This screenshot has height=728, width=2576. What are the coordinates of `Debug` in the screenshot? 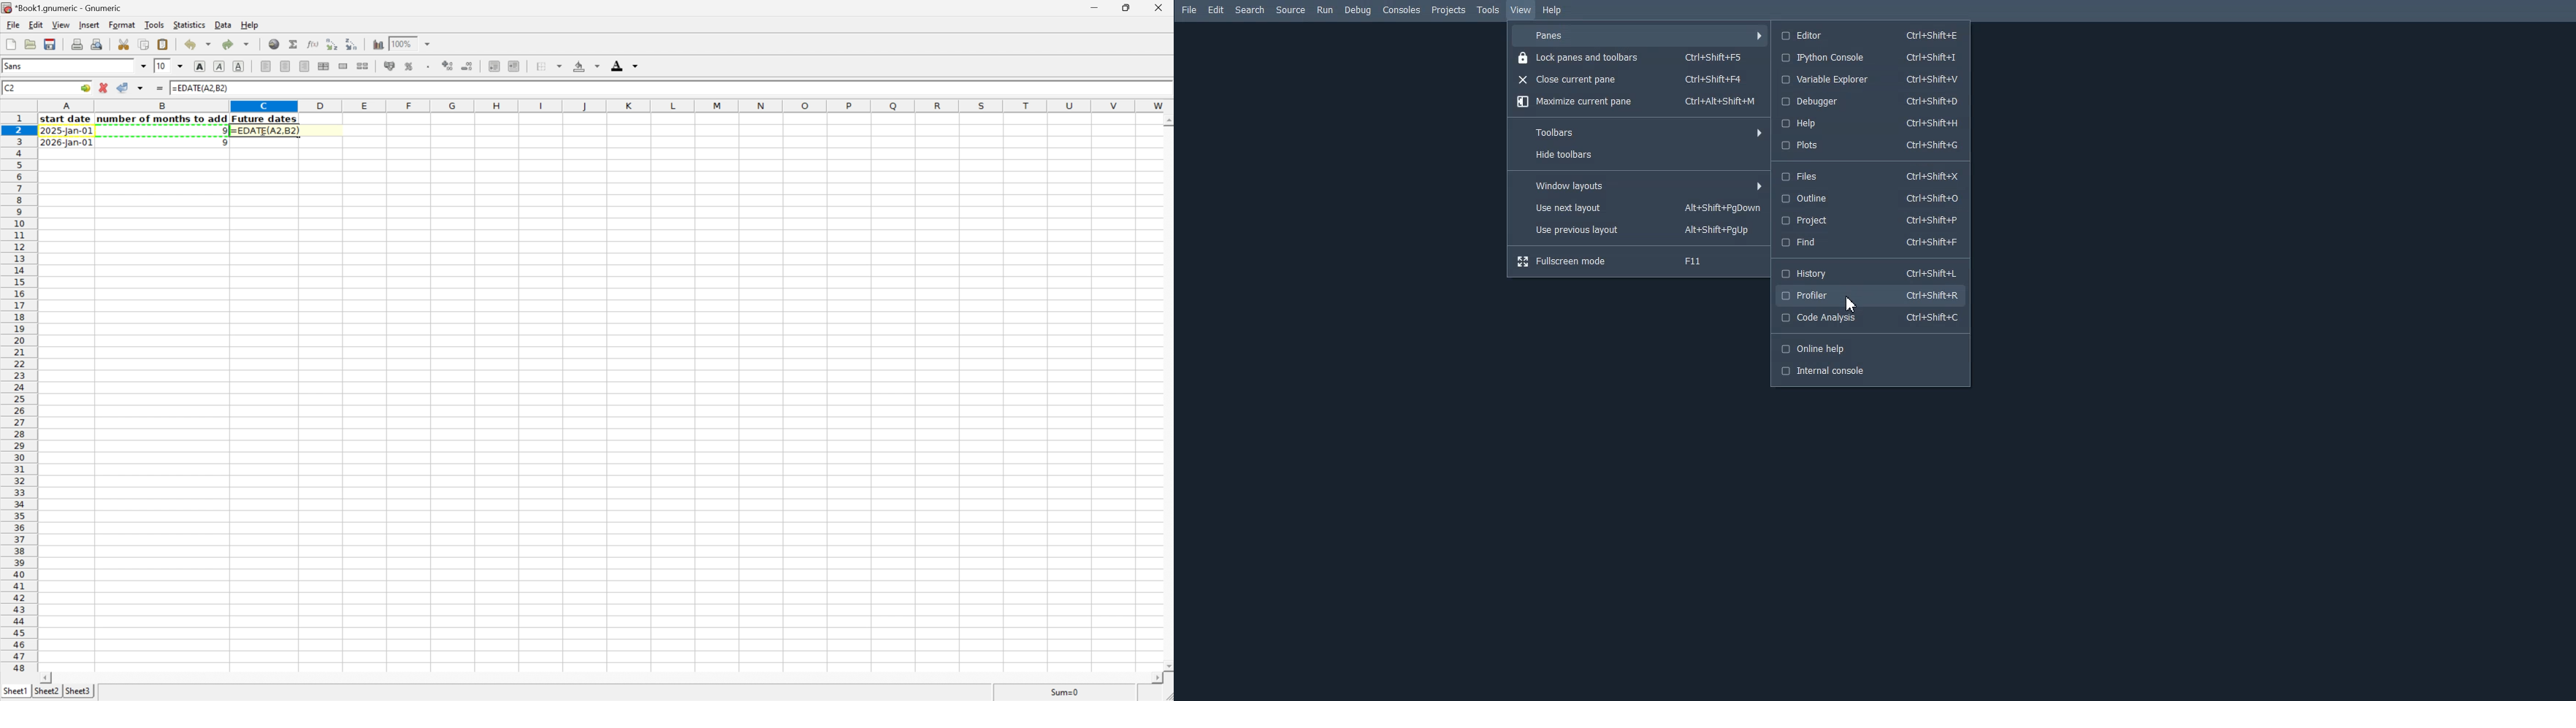 It's located at (1357, 11).